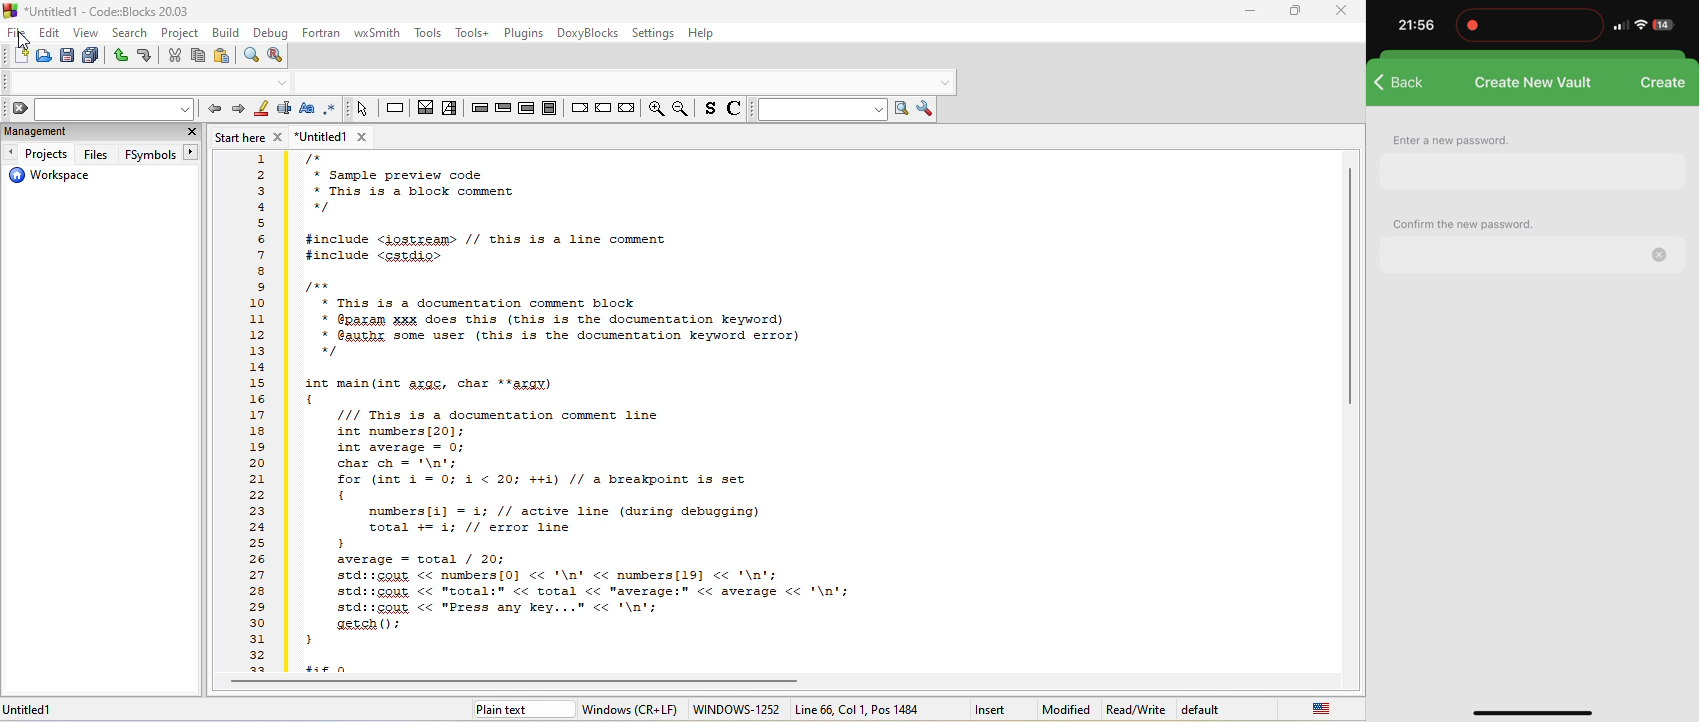  I want to click on run search, so click(904, 110).